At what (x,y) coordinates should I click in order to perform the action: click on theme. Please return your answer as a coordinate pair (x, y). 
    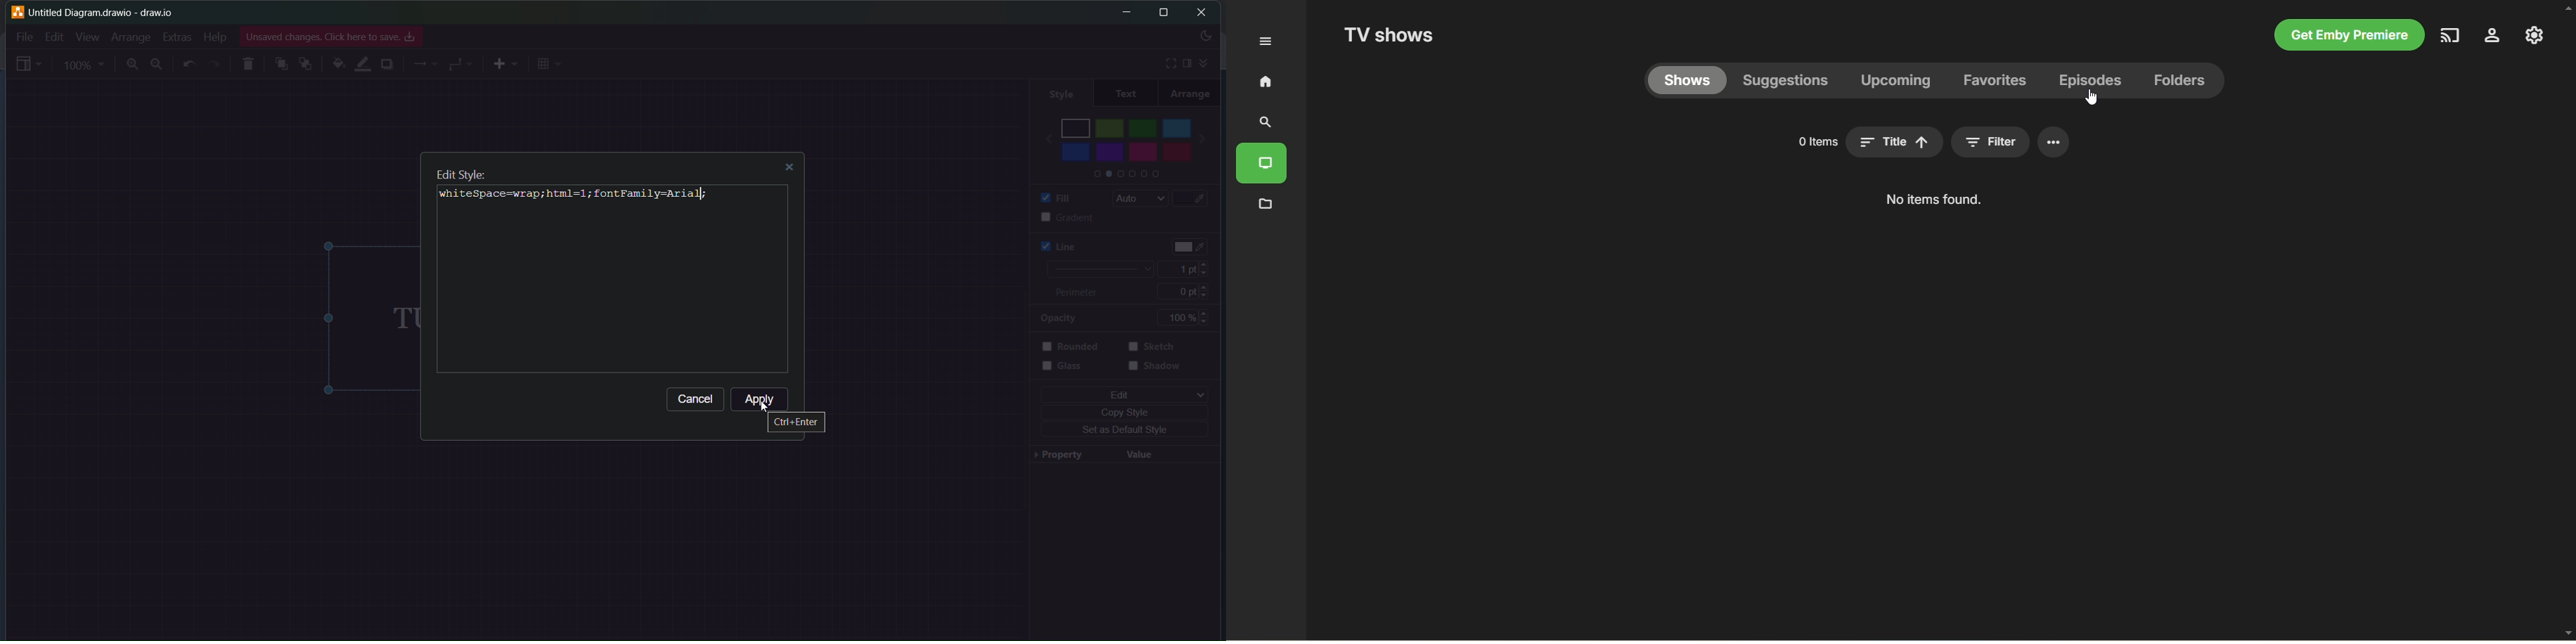
    Looking at the image, I should click on (1204, 38).